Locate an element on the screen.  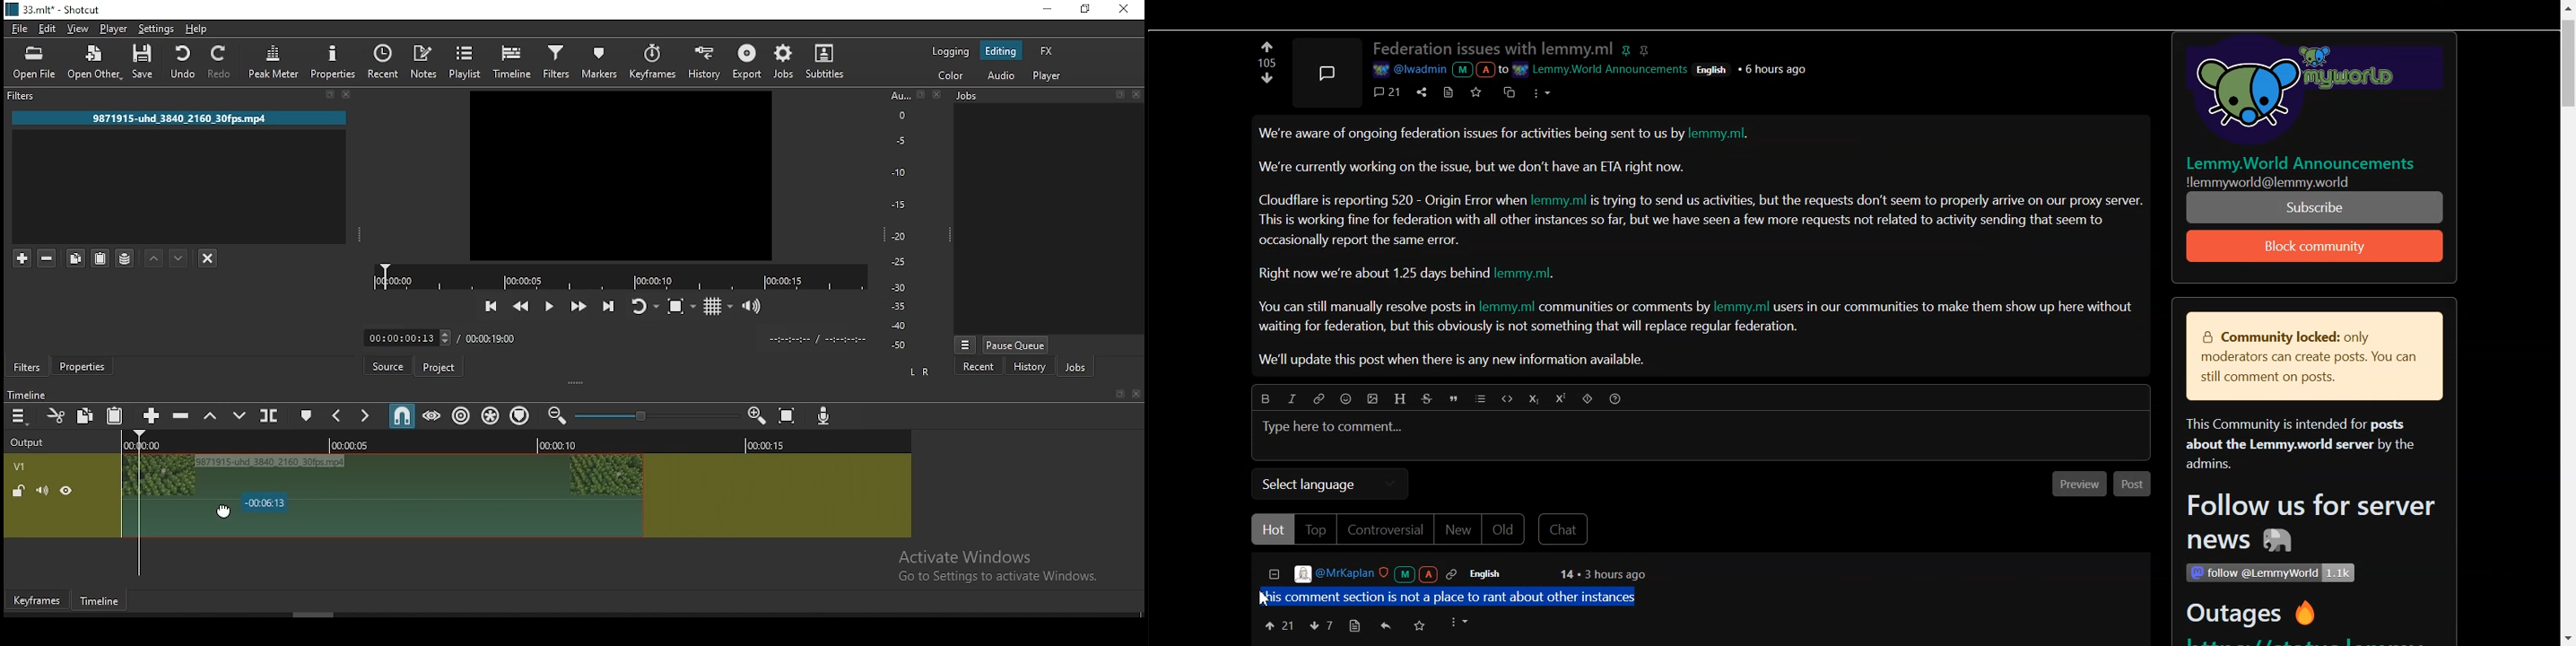
open other is located at coordinates (98, 63).